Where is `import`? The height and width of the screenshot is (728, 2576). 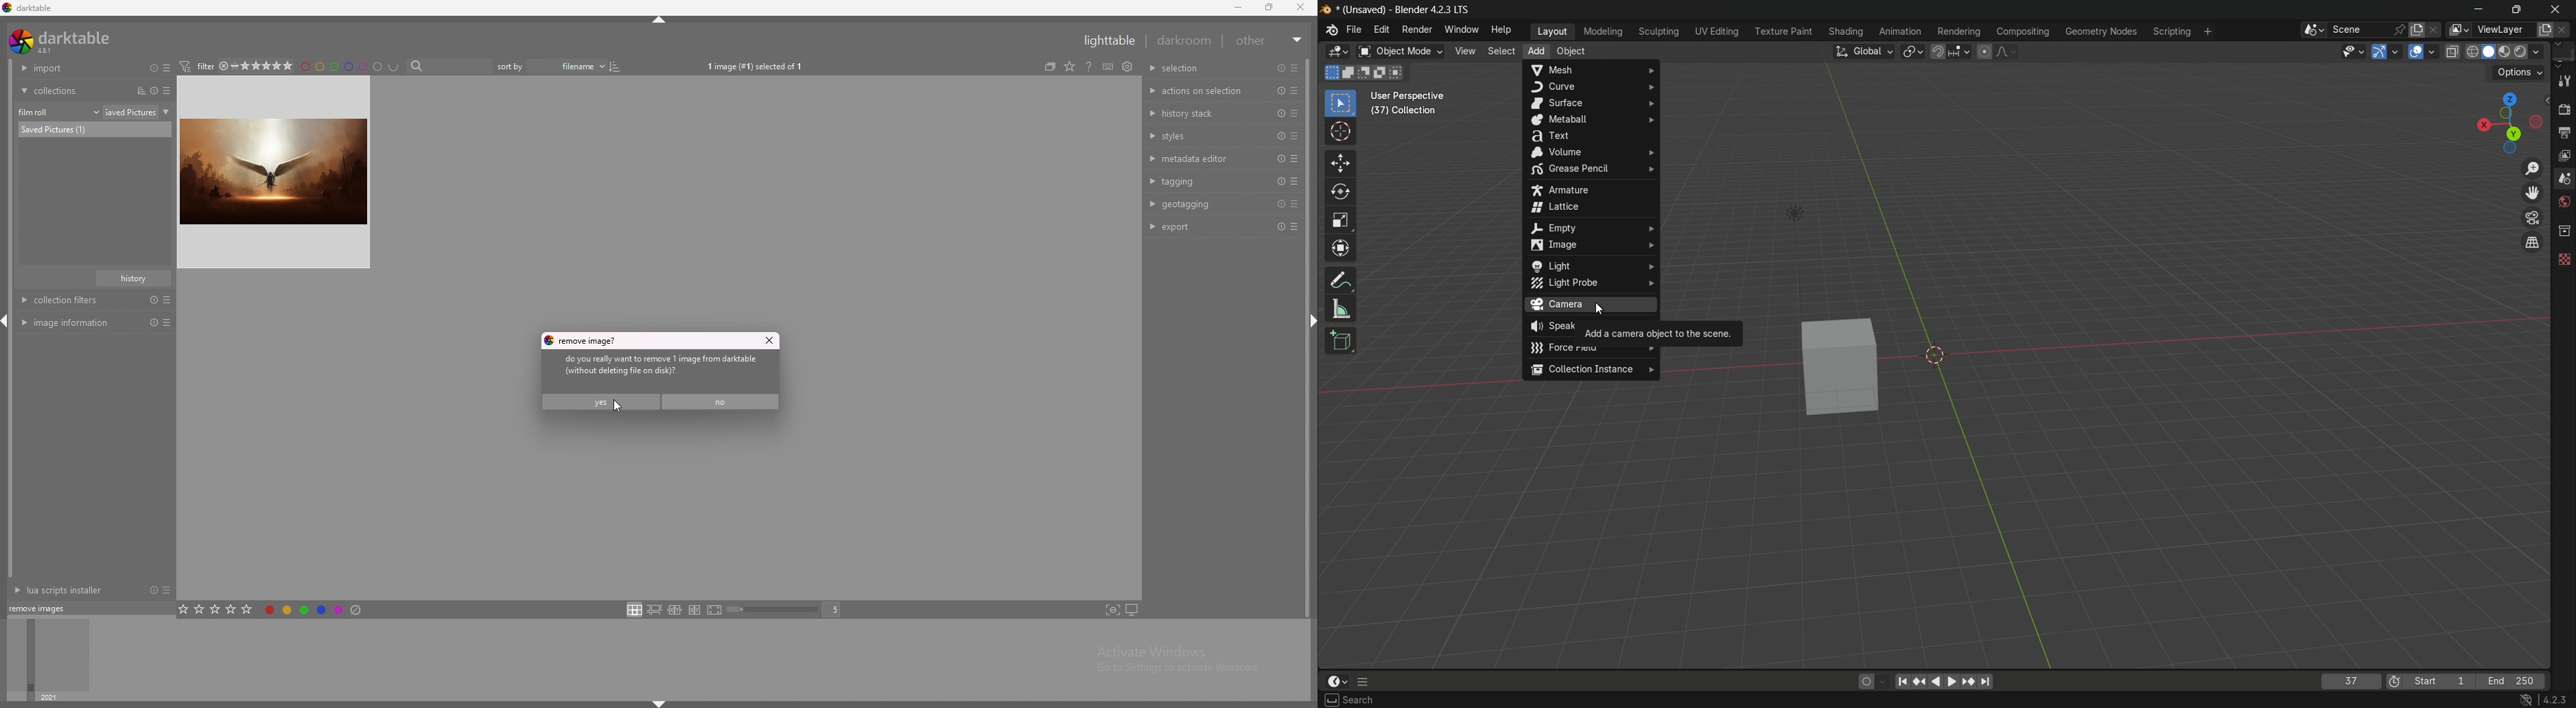 import is located at coordinates (69, 68).